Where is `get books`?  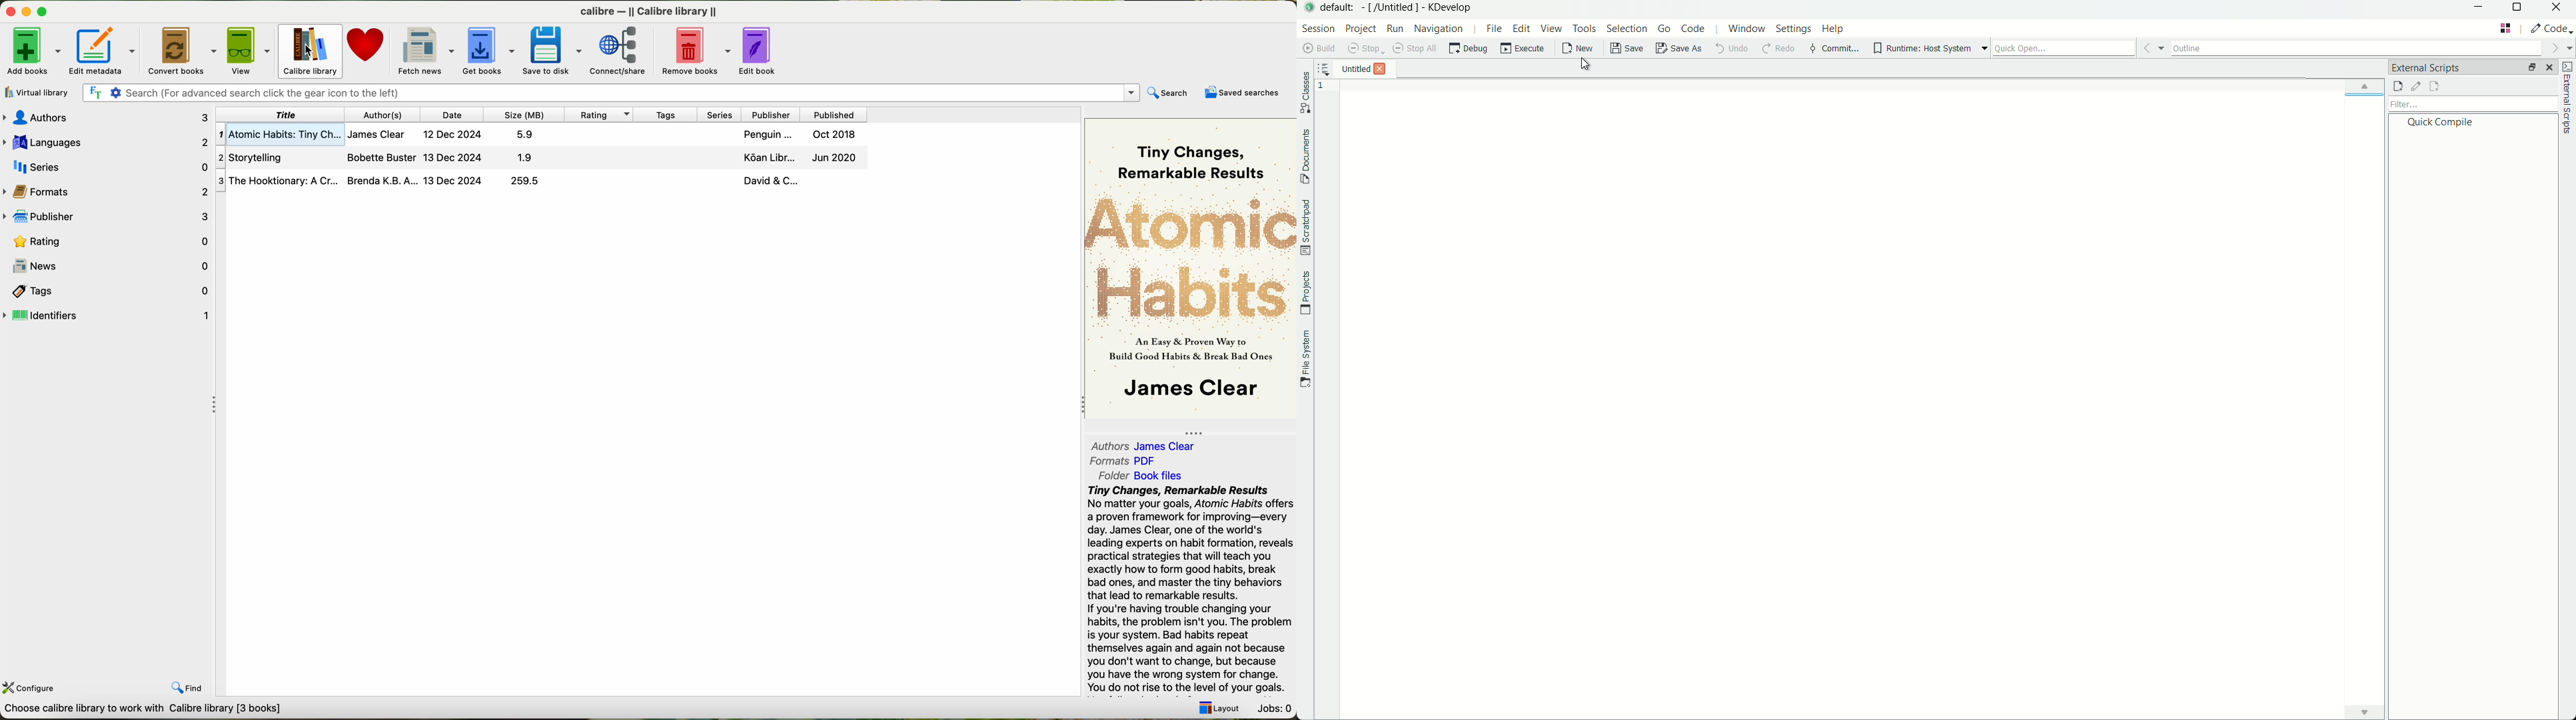
get books is located at coordinates (488, 50).